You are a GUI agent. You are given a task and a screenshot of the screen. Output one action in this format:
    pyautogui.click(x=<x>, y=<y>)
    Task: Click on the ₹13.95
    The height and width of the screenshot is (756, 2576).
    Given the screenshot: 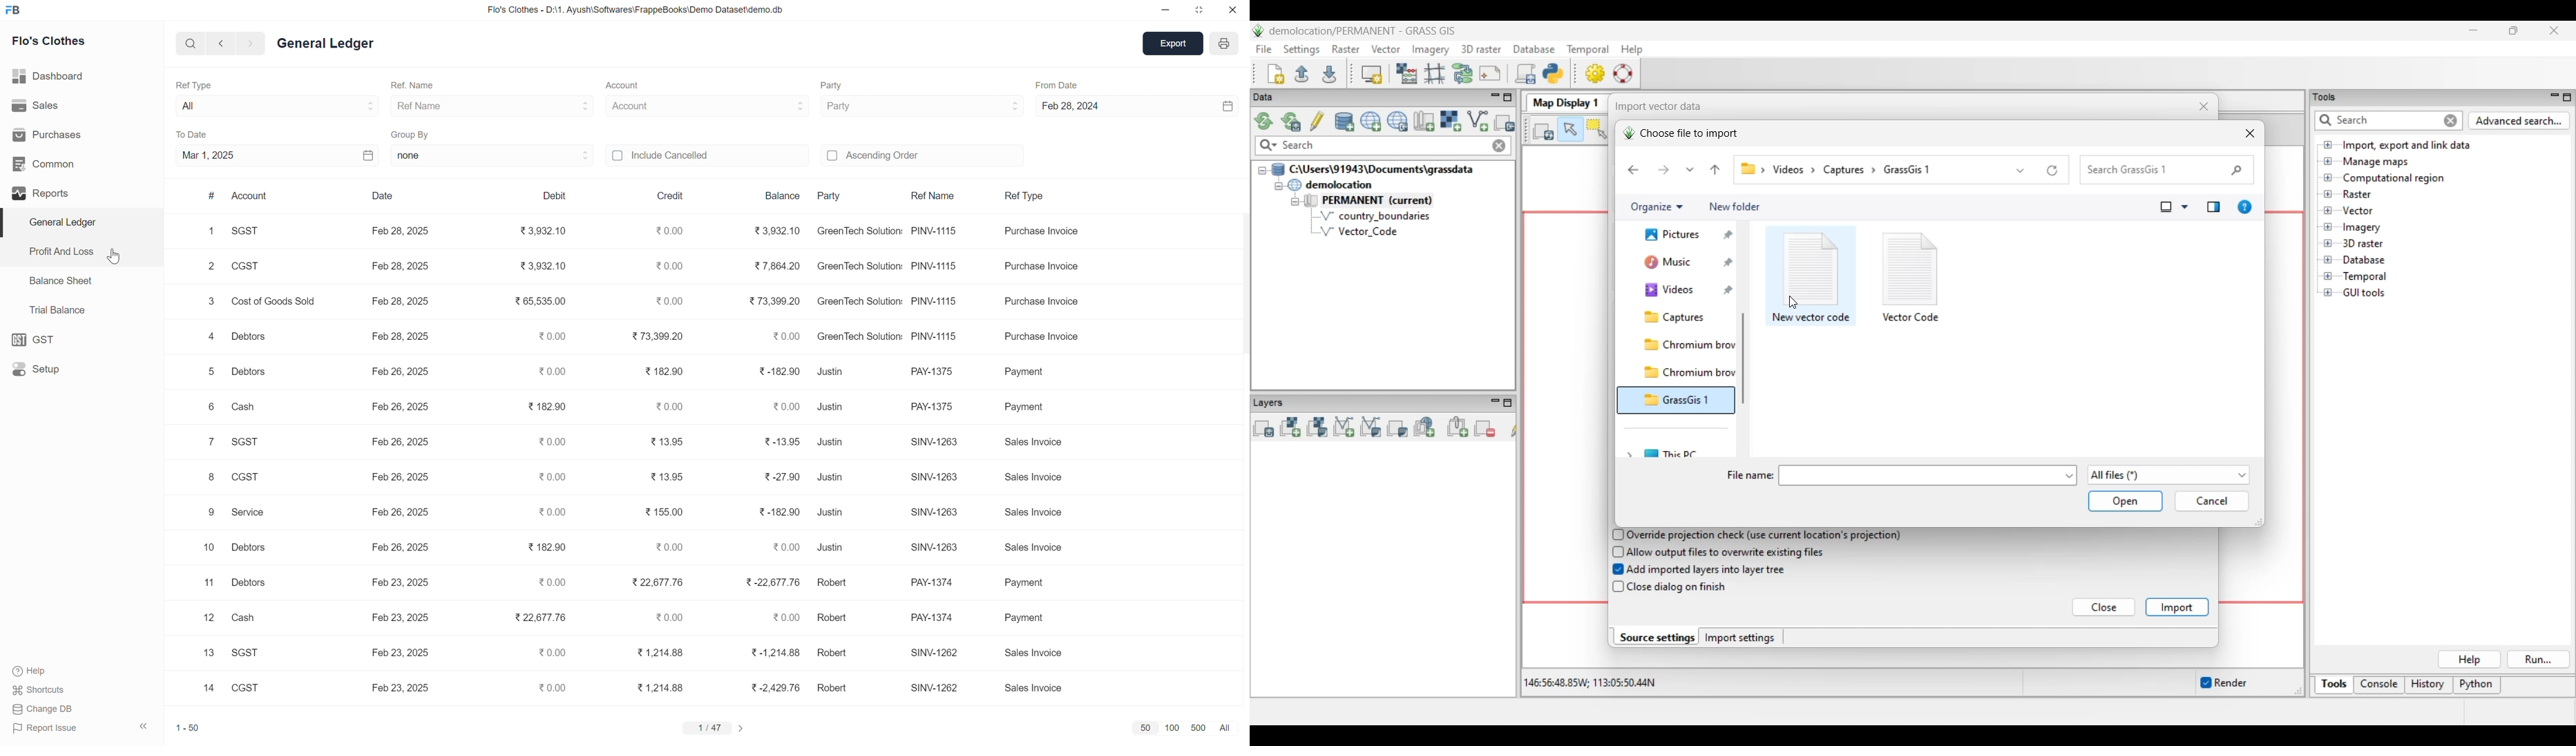 What is the action you would take?
    pyautogui.click(x=672, y=441)
    